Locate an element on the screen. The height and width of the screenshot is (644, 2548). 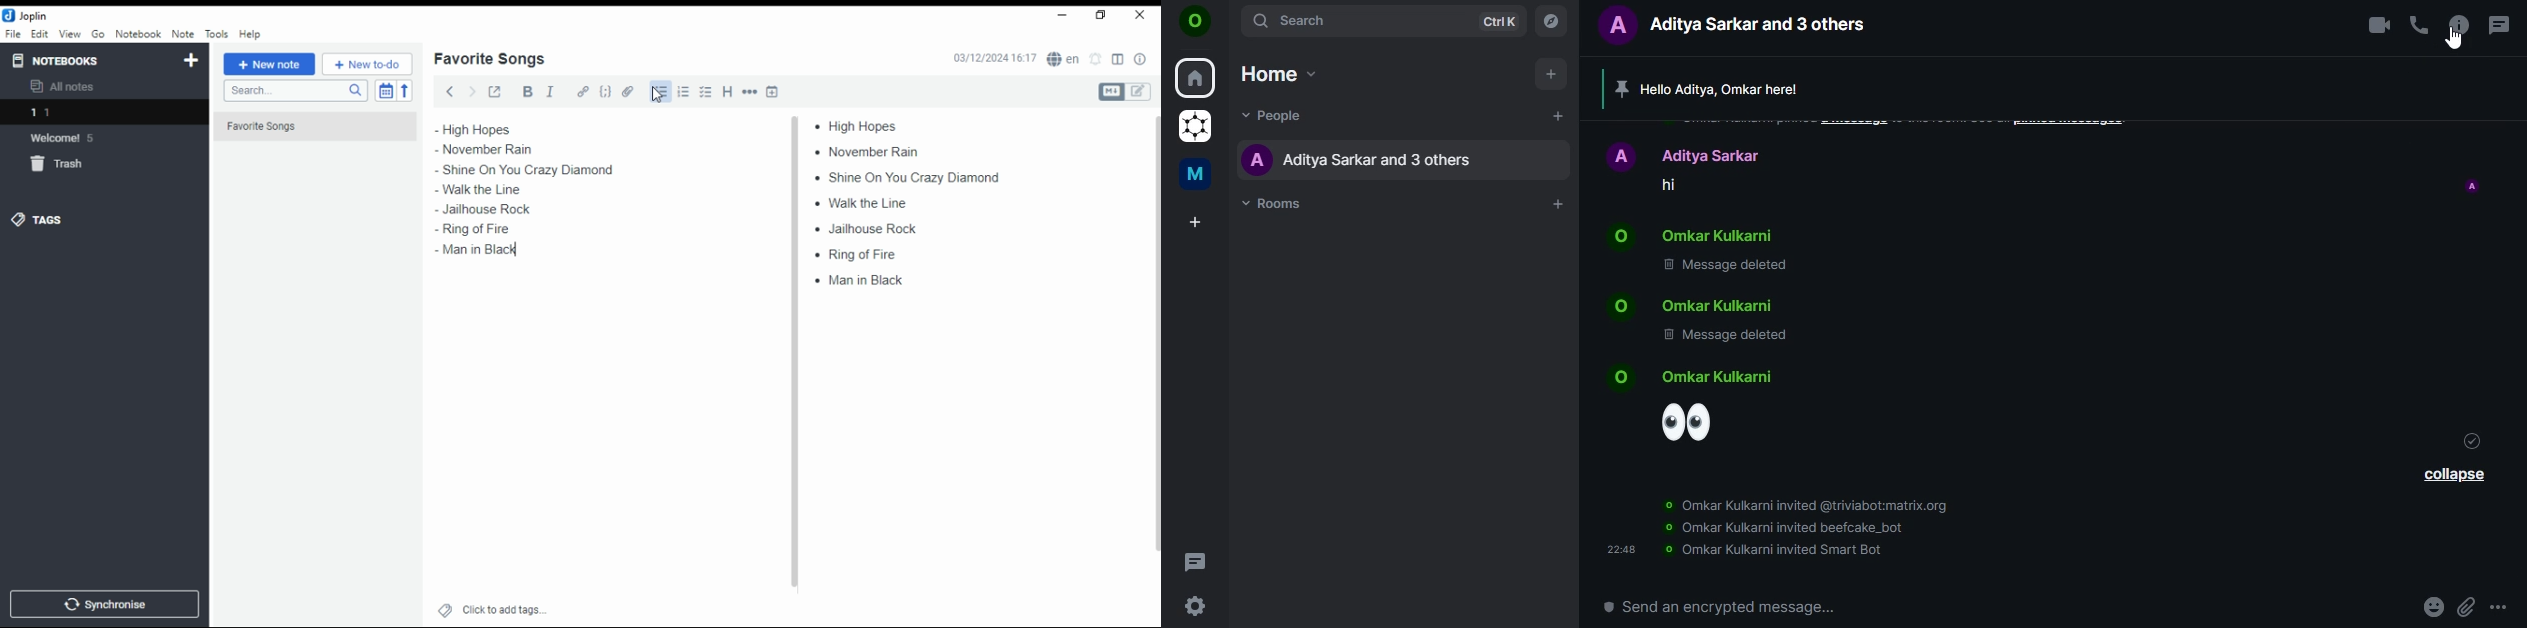
threads is located at coordinates (1195, 561).